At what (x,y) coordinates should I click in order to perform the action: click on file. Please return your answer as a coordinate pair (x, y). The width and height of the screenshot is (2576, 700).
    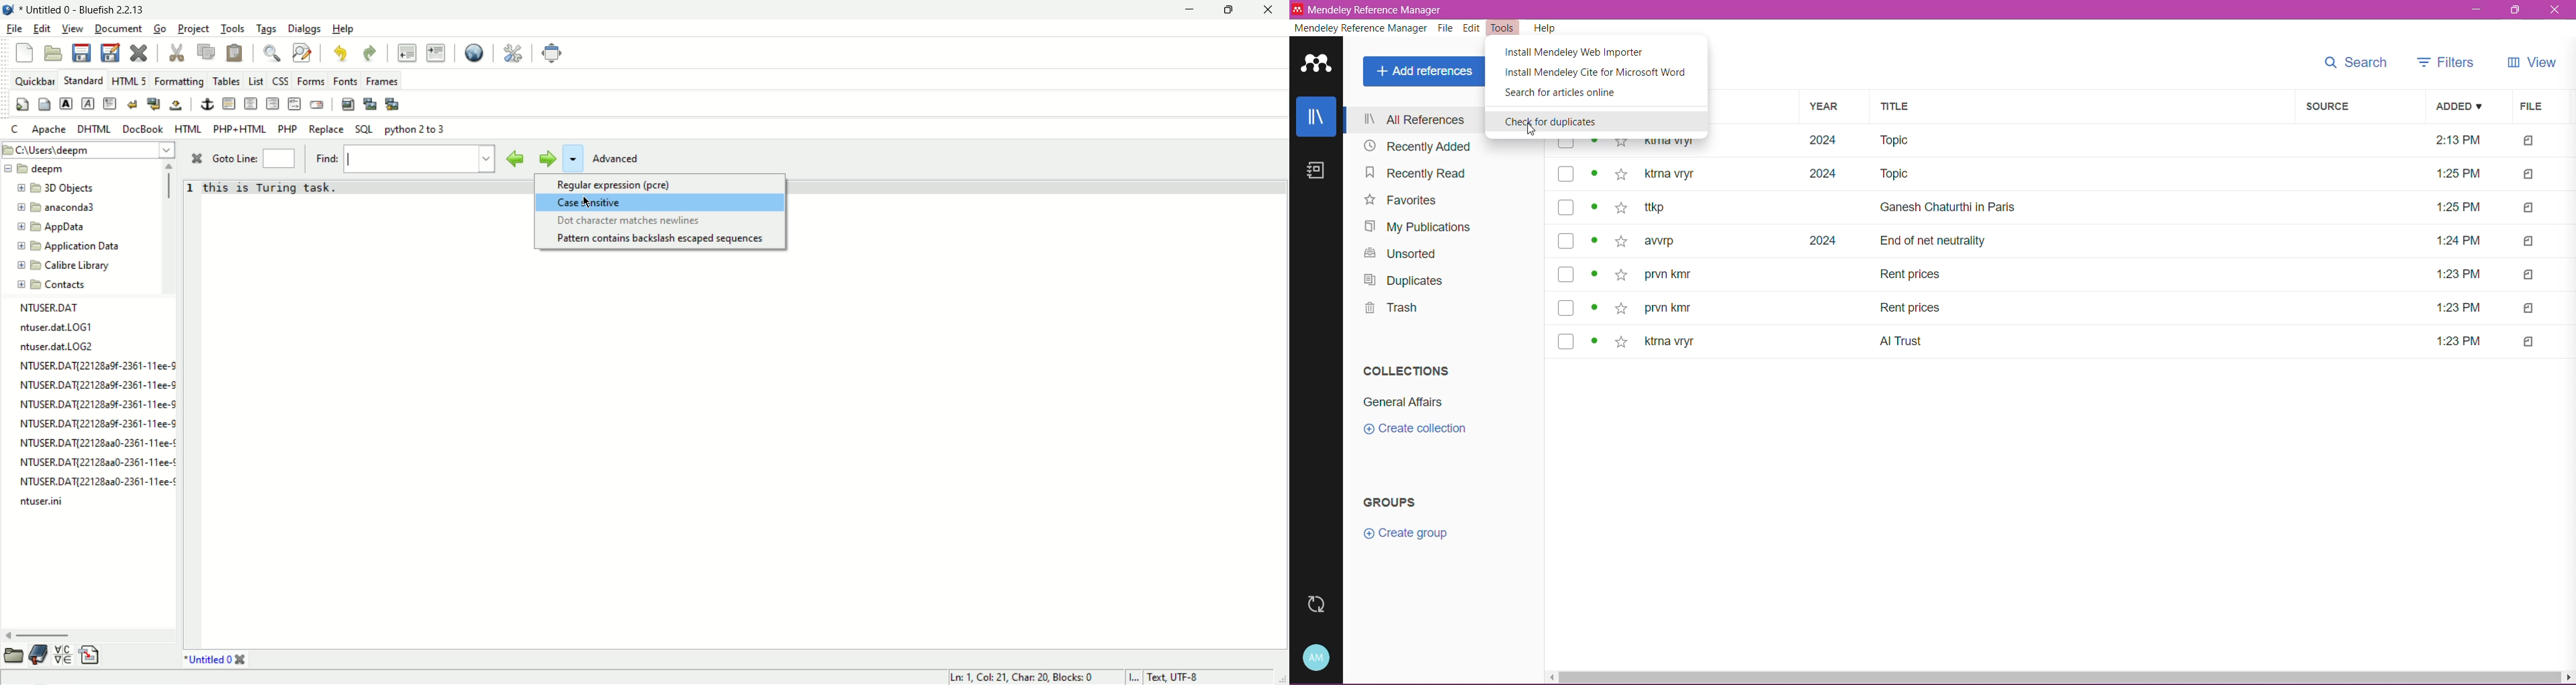
    Looking at the image, I should click on (2530, 342).